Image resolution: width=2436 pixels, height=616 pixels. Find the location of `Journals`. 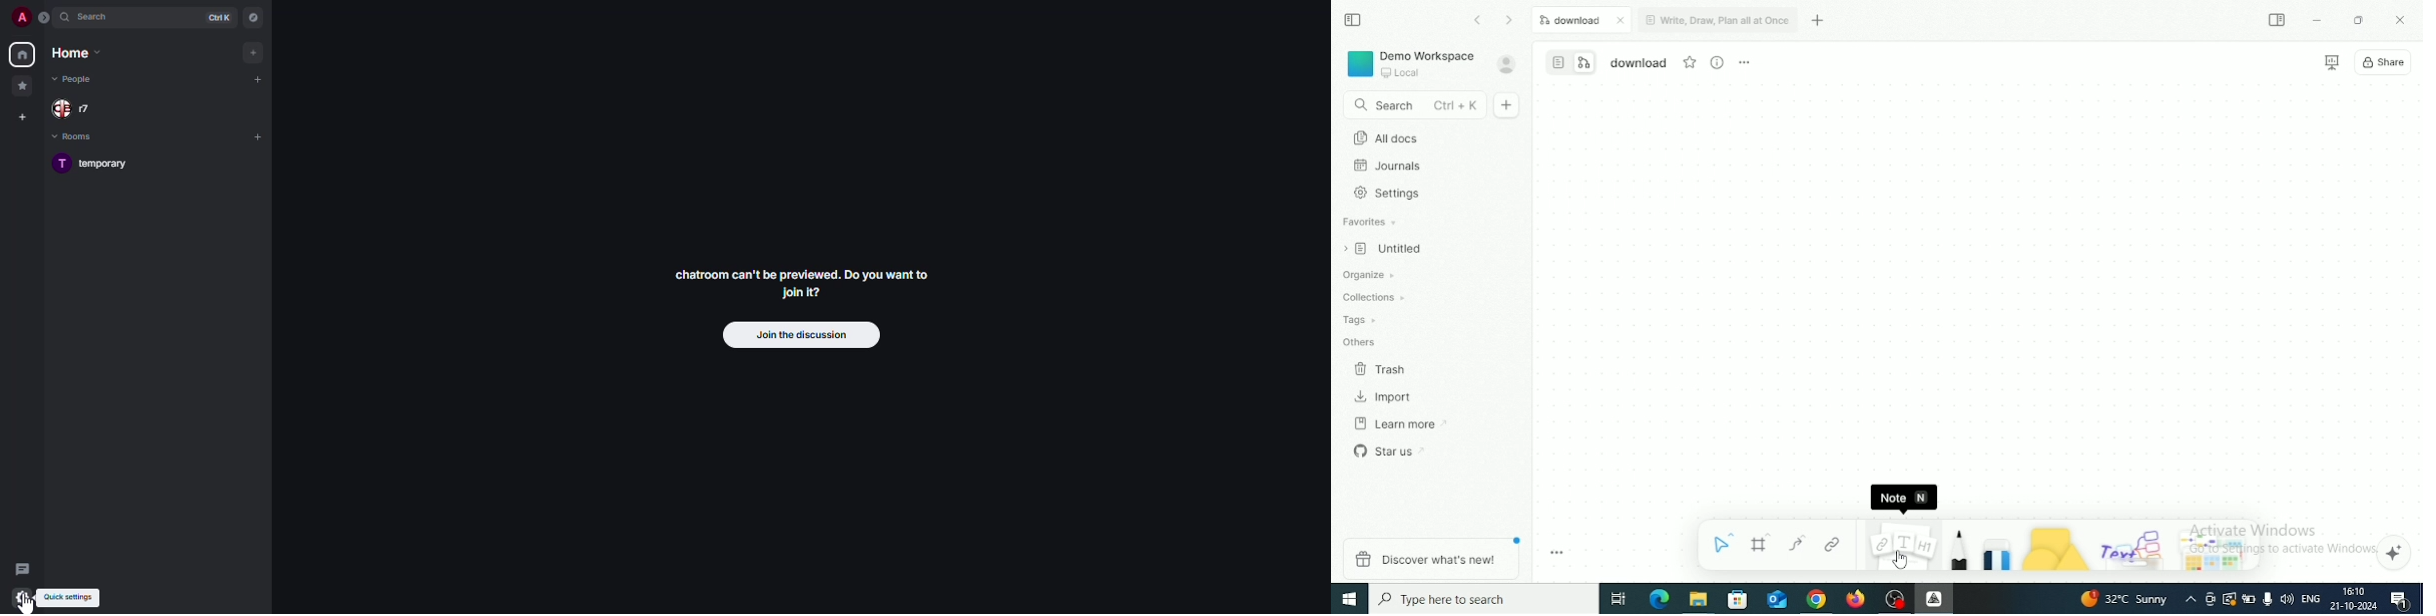

Journals is located at coordinates (1387, 167).